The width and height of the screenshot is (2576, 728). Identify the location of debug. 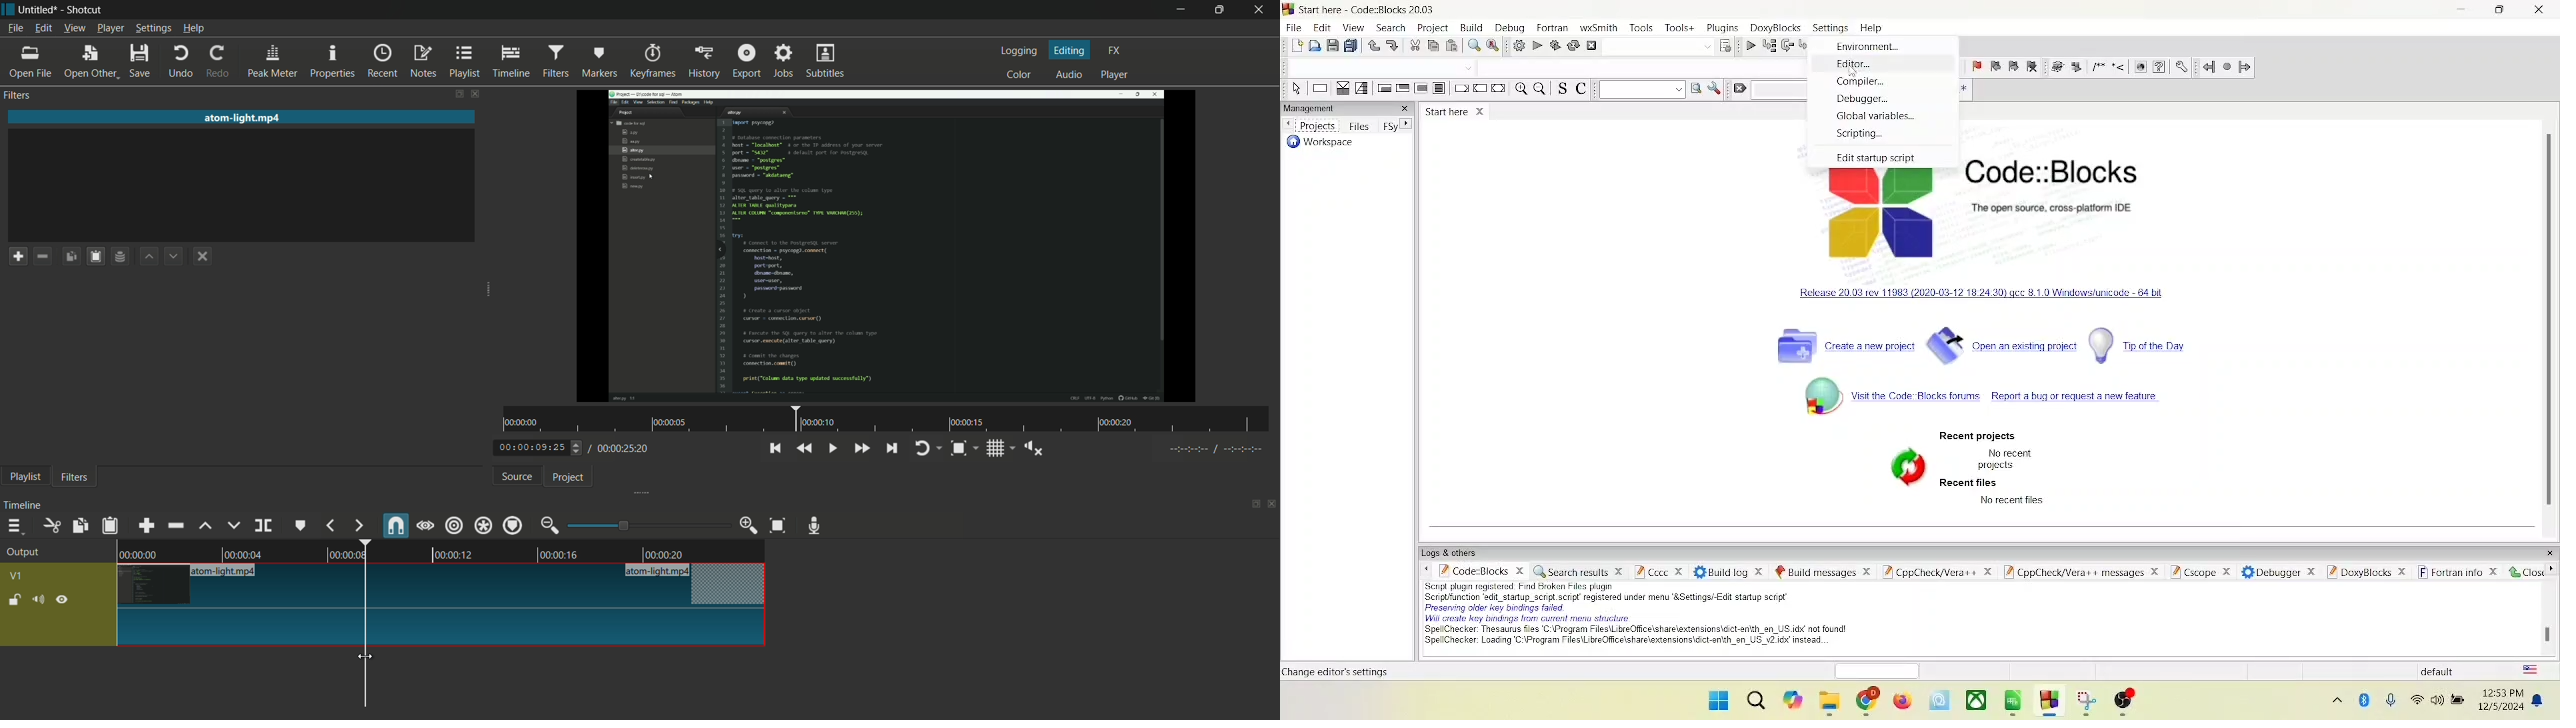
(1747, 47).